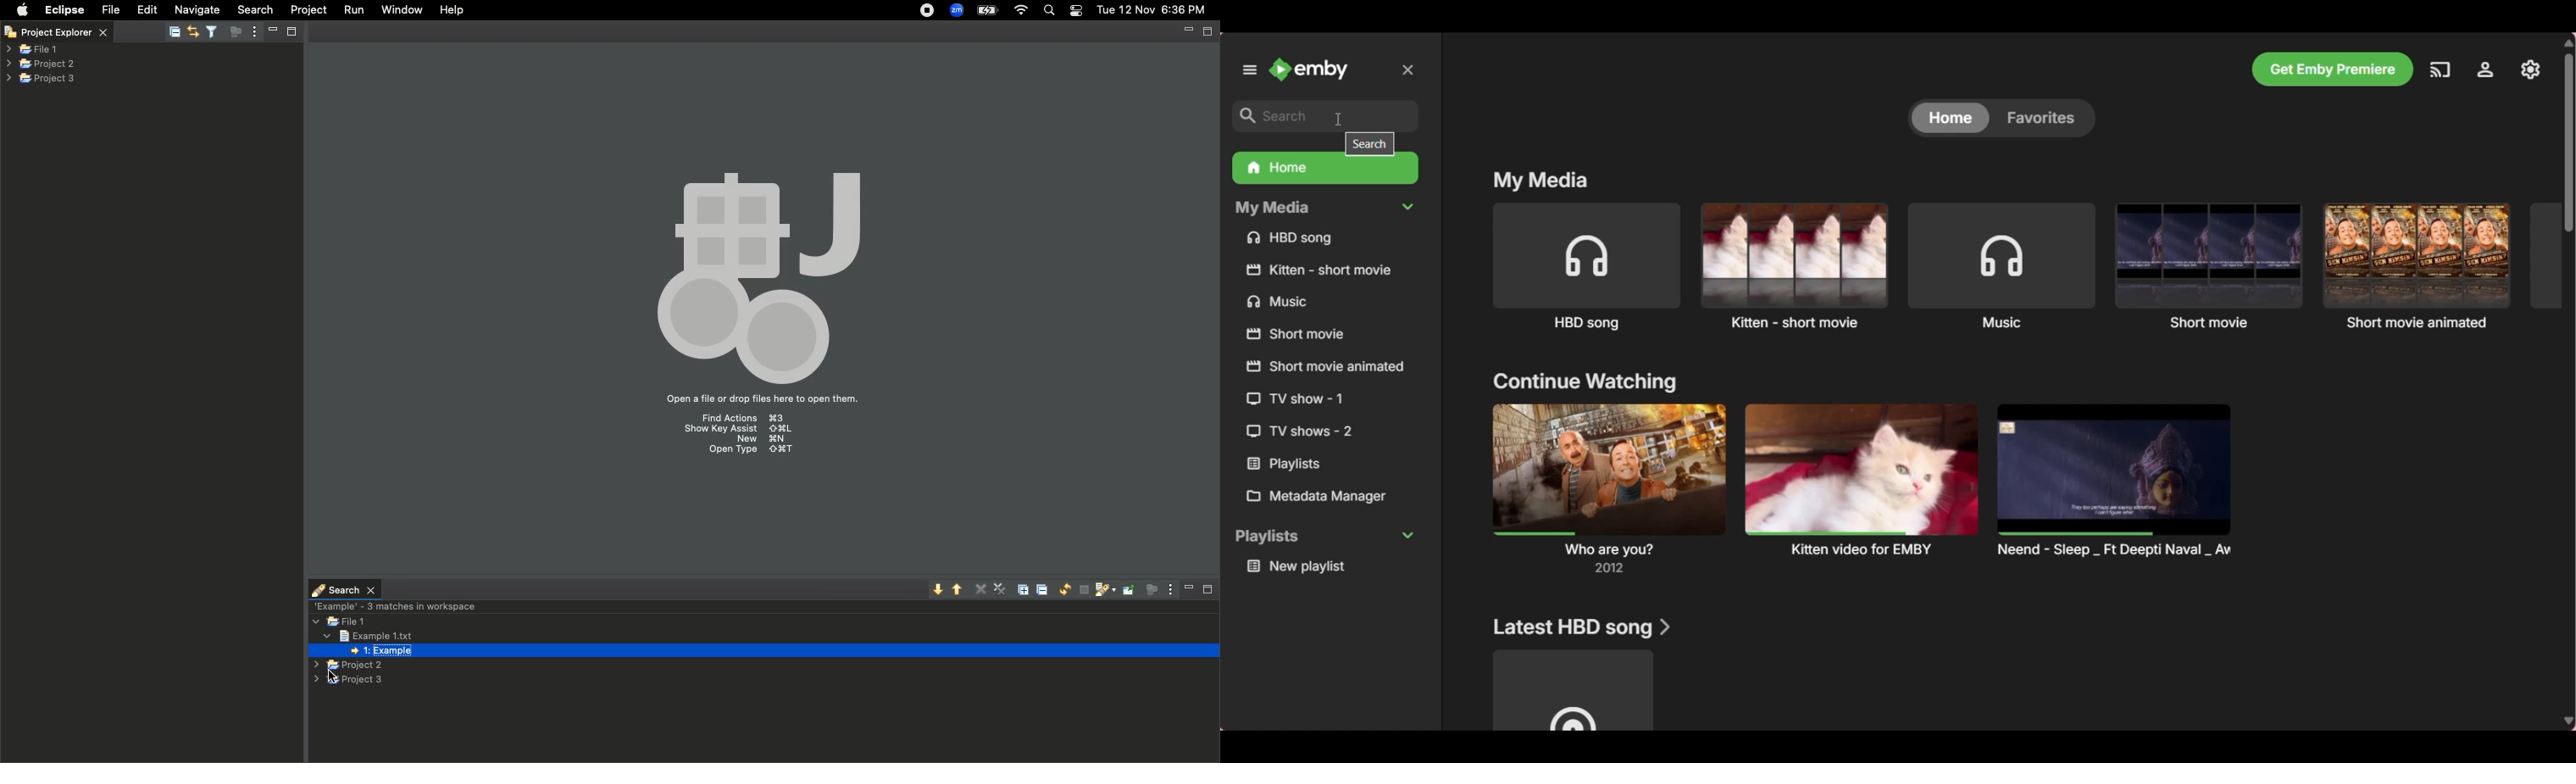 The image size is (2576, 784). Describe the element at coordinates (937, 590) in the screenshot. I see `Show next match` at that location.